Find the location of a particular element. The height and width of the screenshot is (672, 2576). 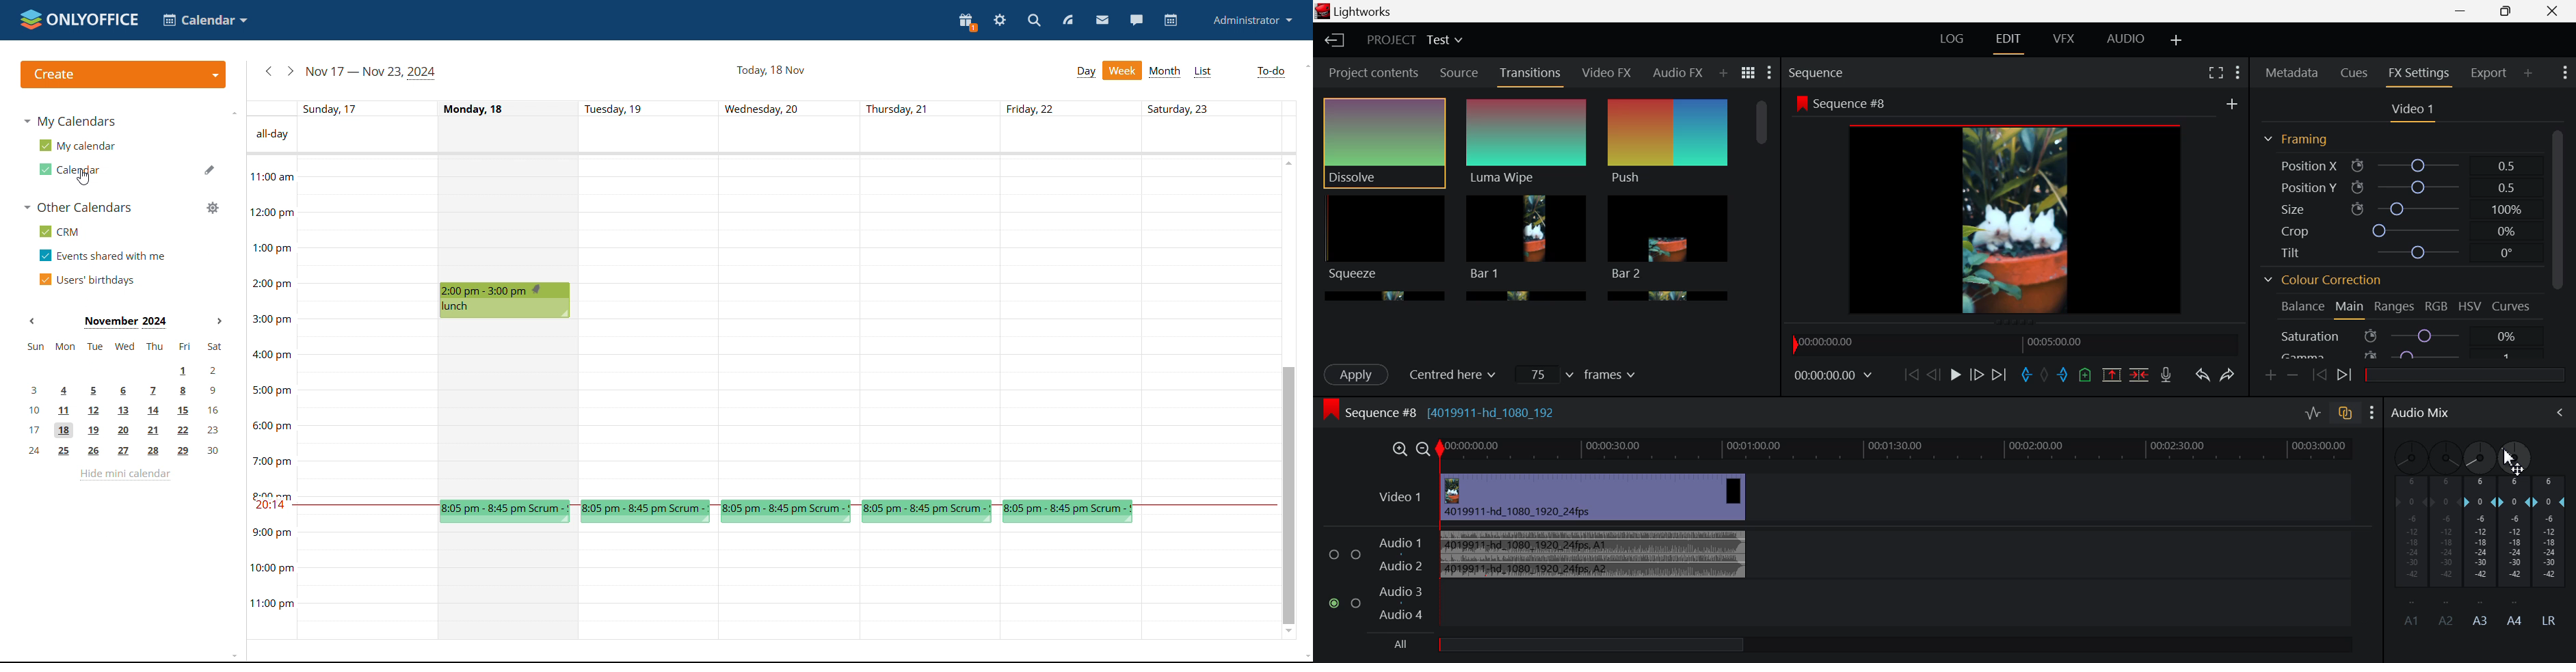

Monday is located at coordinates (508, 219).